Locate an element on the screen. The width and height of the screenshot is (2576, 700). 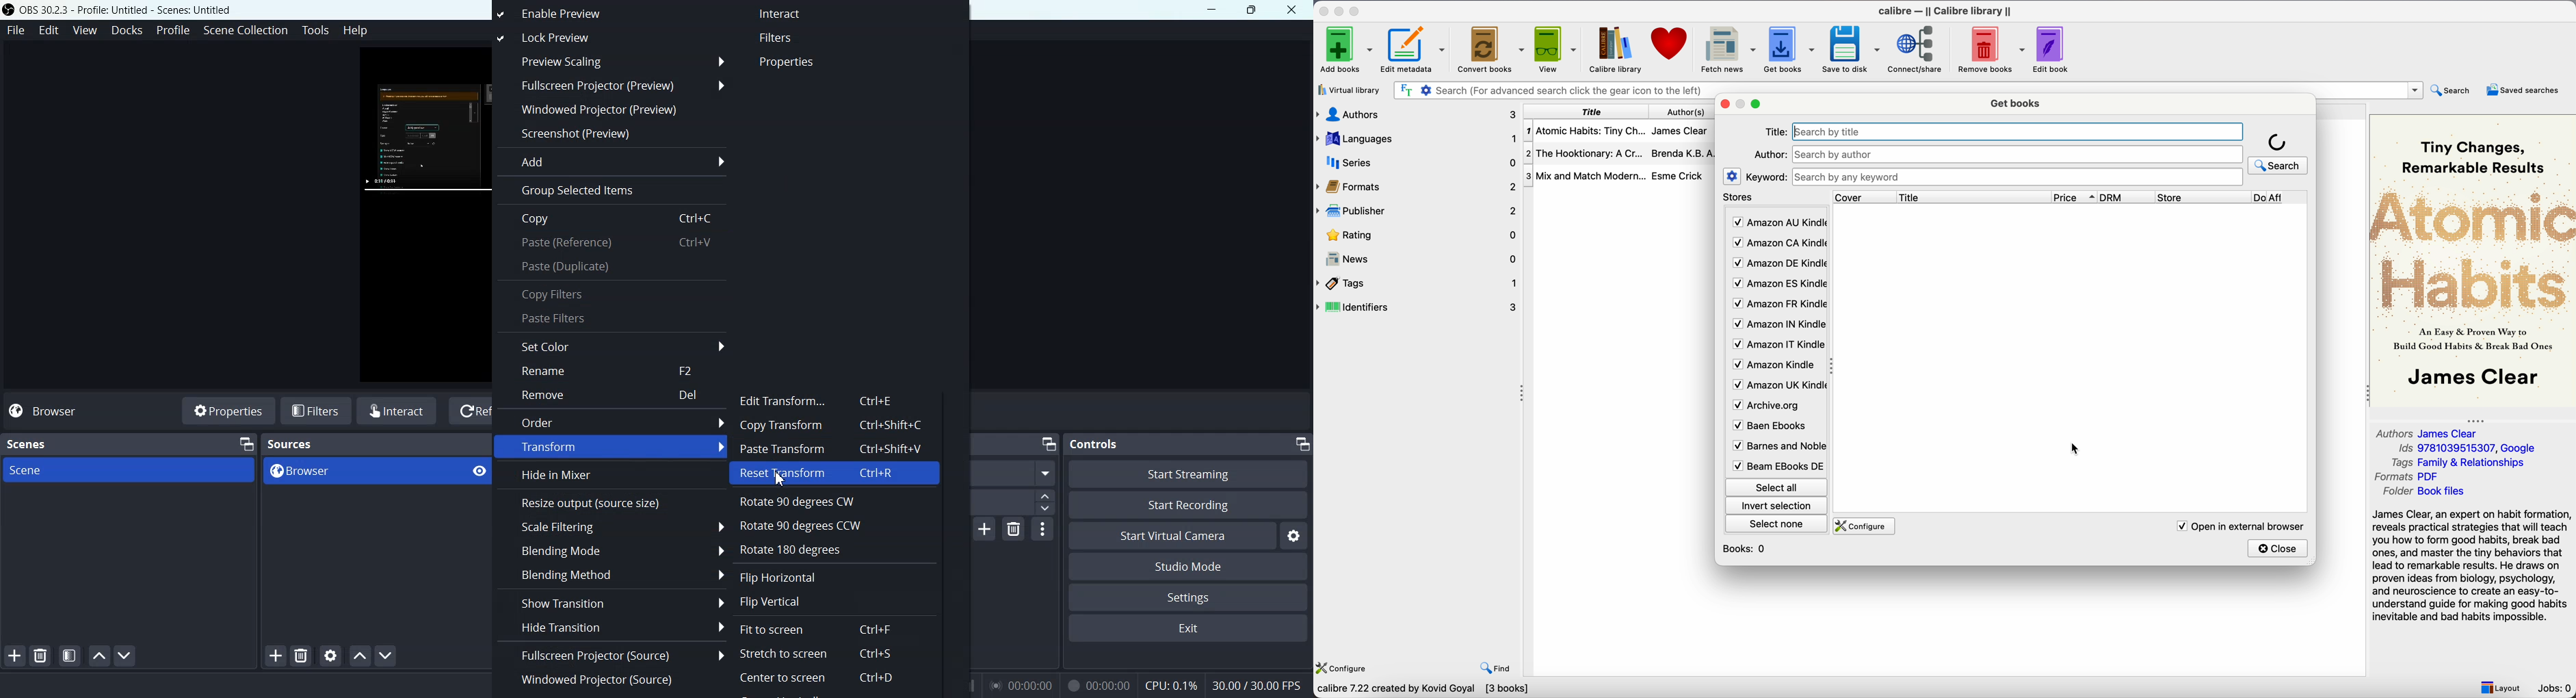
Reset Transform is located at coordinates (837, 474).